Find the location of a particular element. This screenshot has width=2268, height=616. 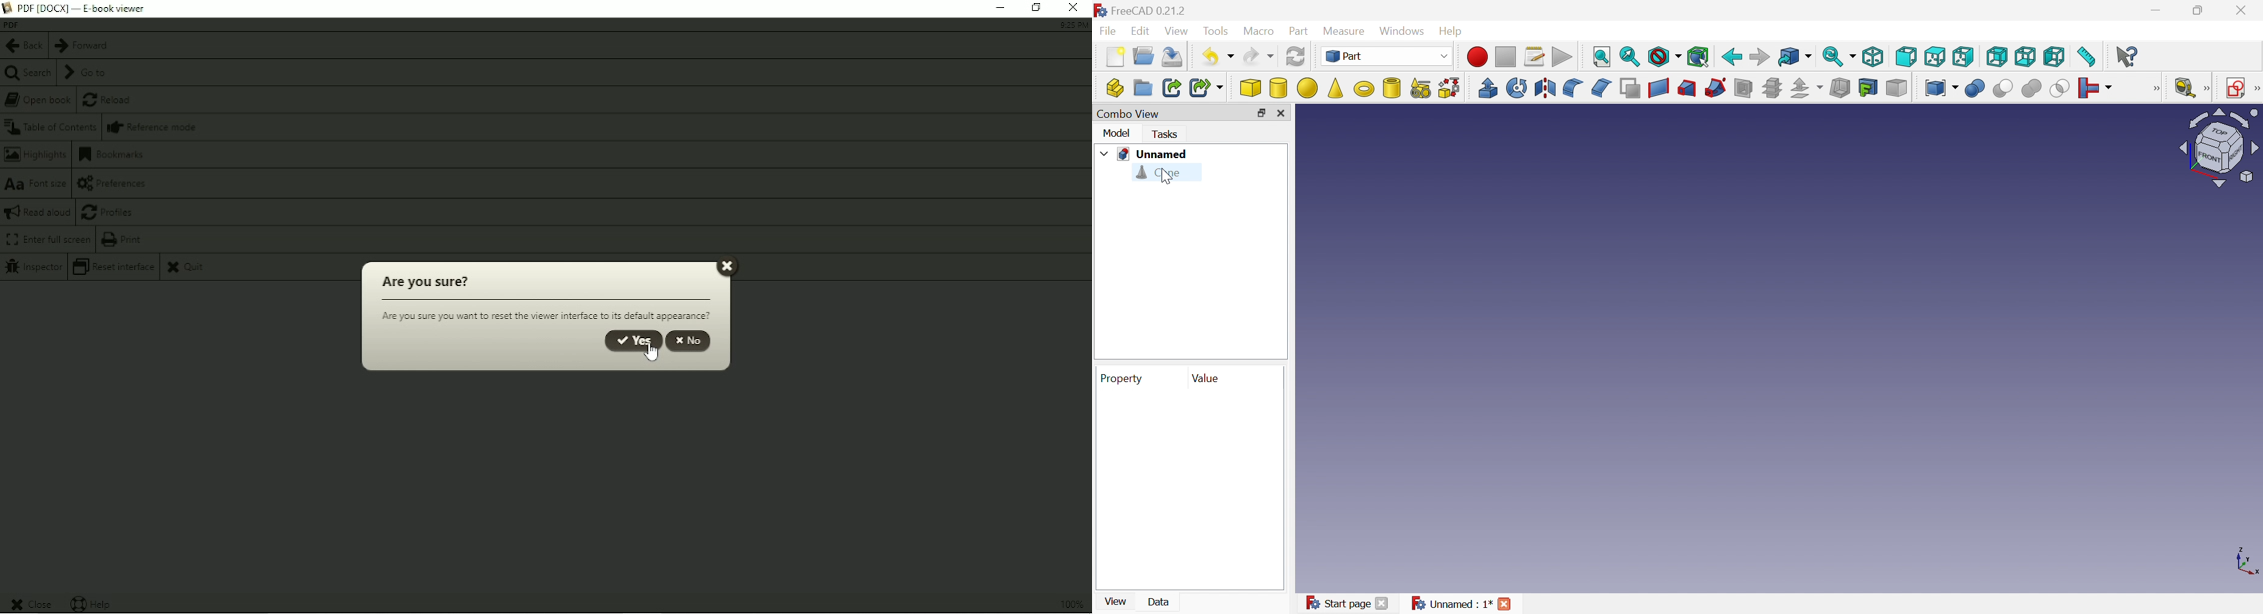

Open is located at coordinates (1143, 57).